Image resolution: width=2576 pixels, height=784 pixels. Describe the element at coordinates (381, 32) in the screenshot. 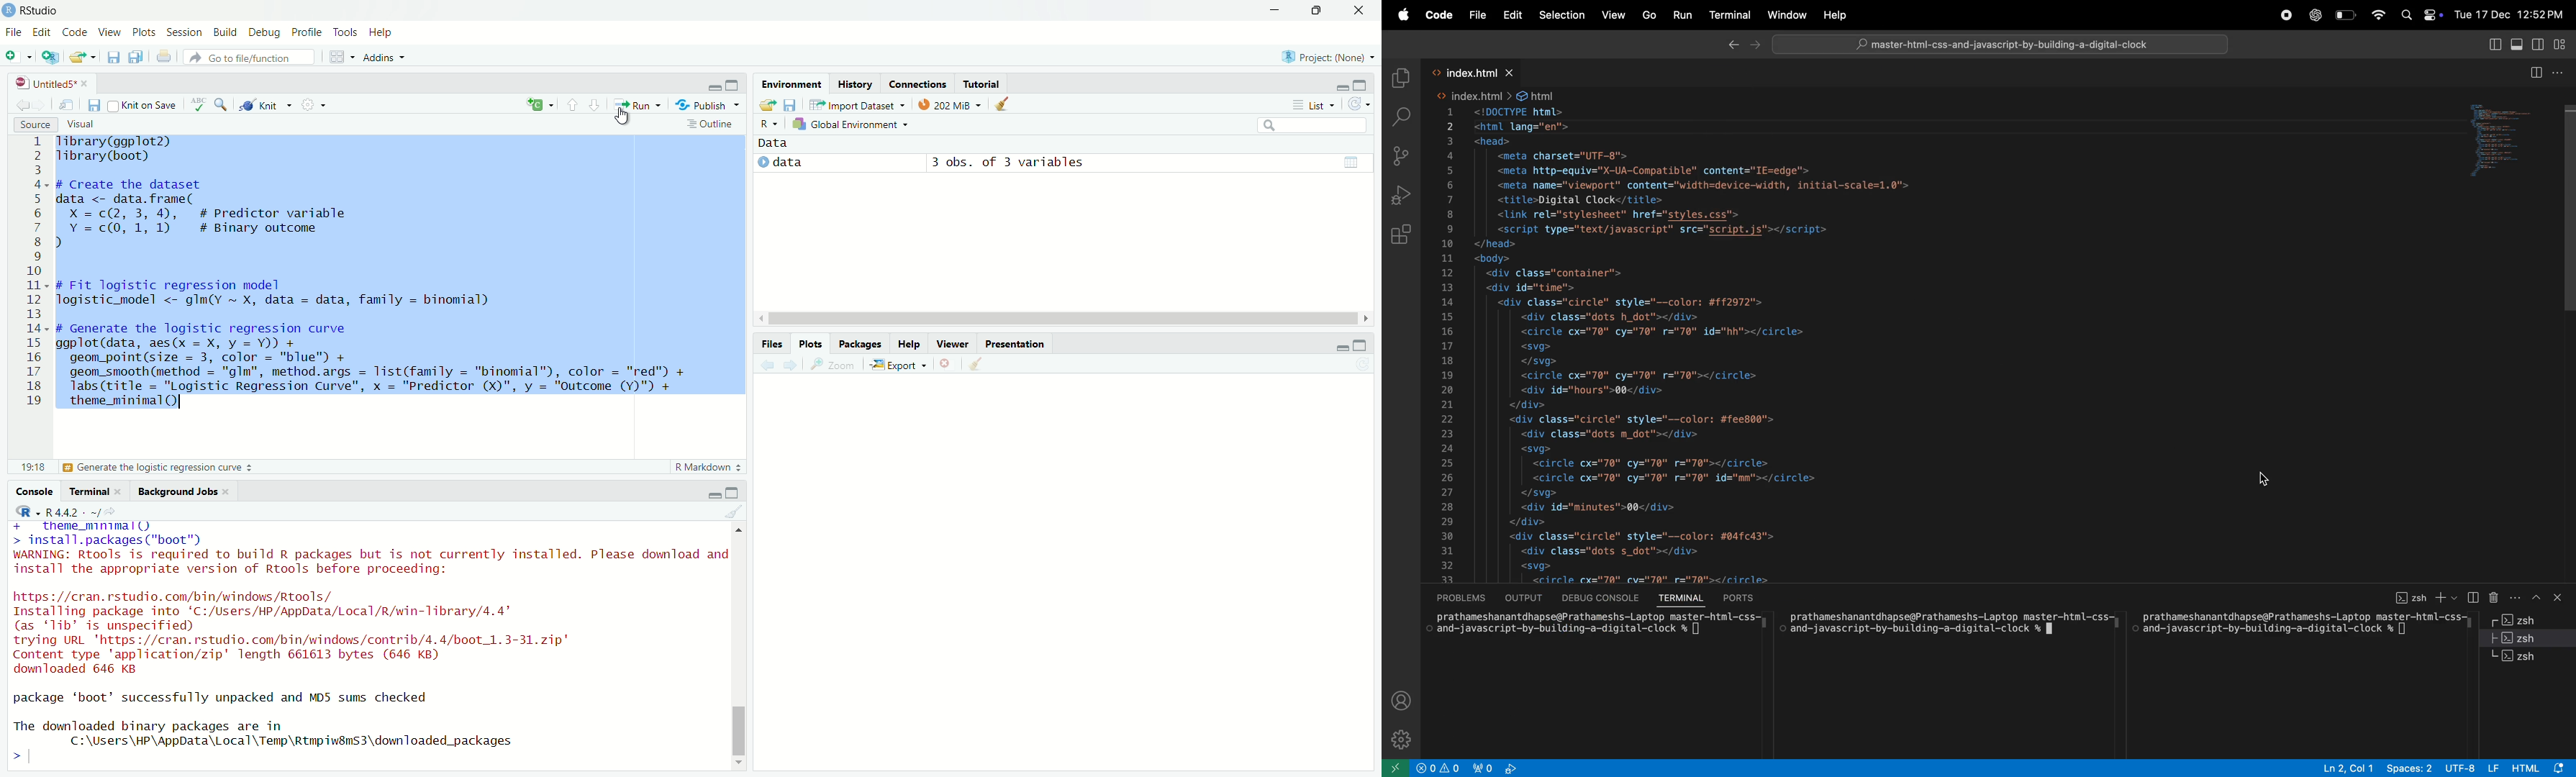

I see `Help` at that location.